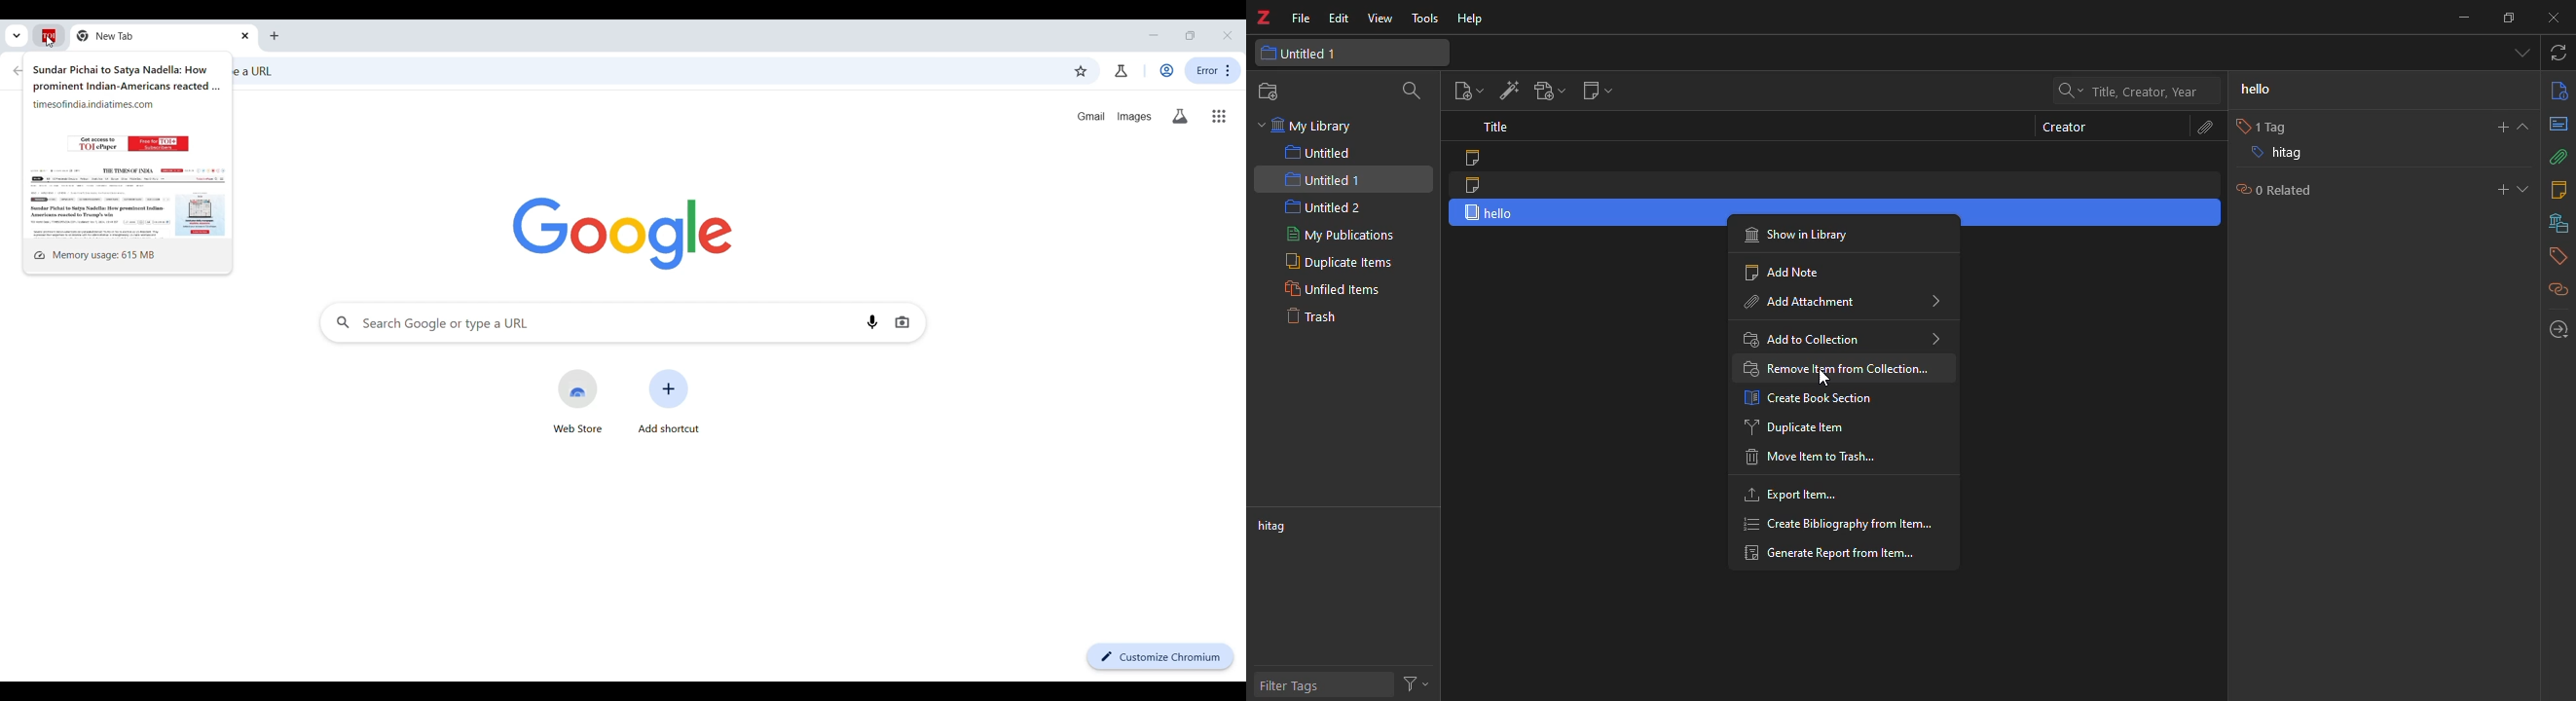 This screenshot has height=728, width=2576. Describe the element at coordinates (2524, 127) in the screenshot. I see `expand` at that location.